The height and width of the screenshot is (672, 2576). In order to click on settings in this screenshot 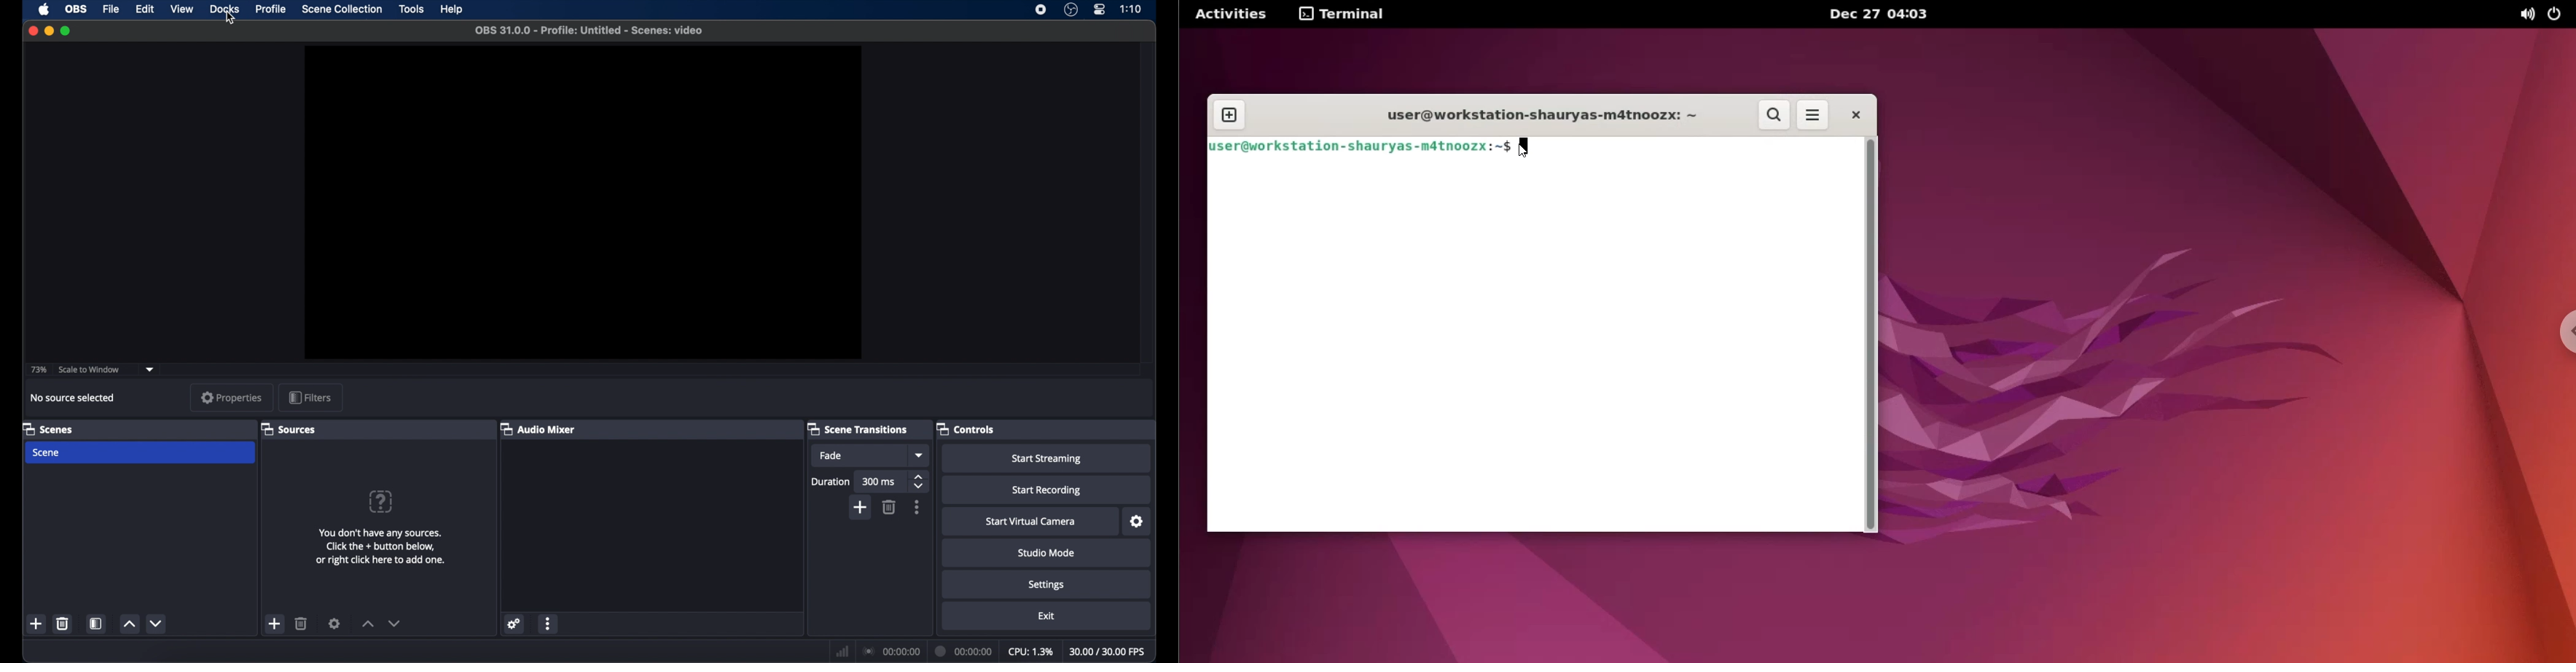, I will do `click(515, 623)`.